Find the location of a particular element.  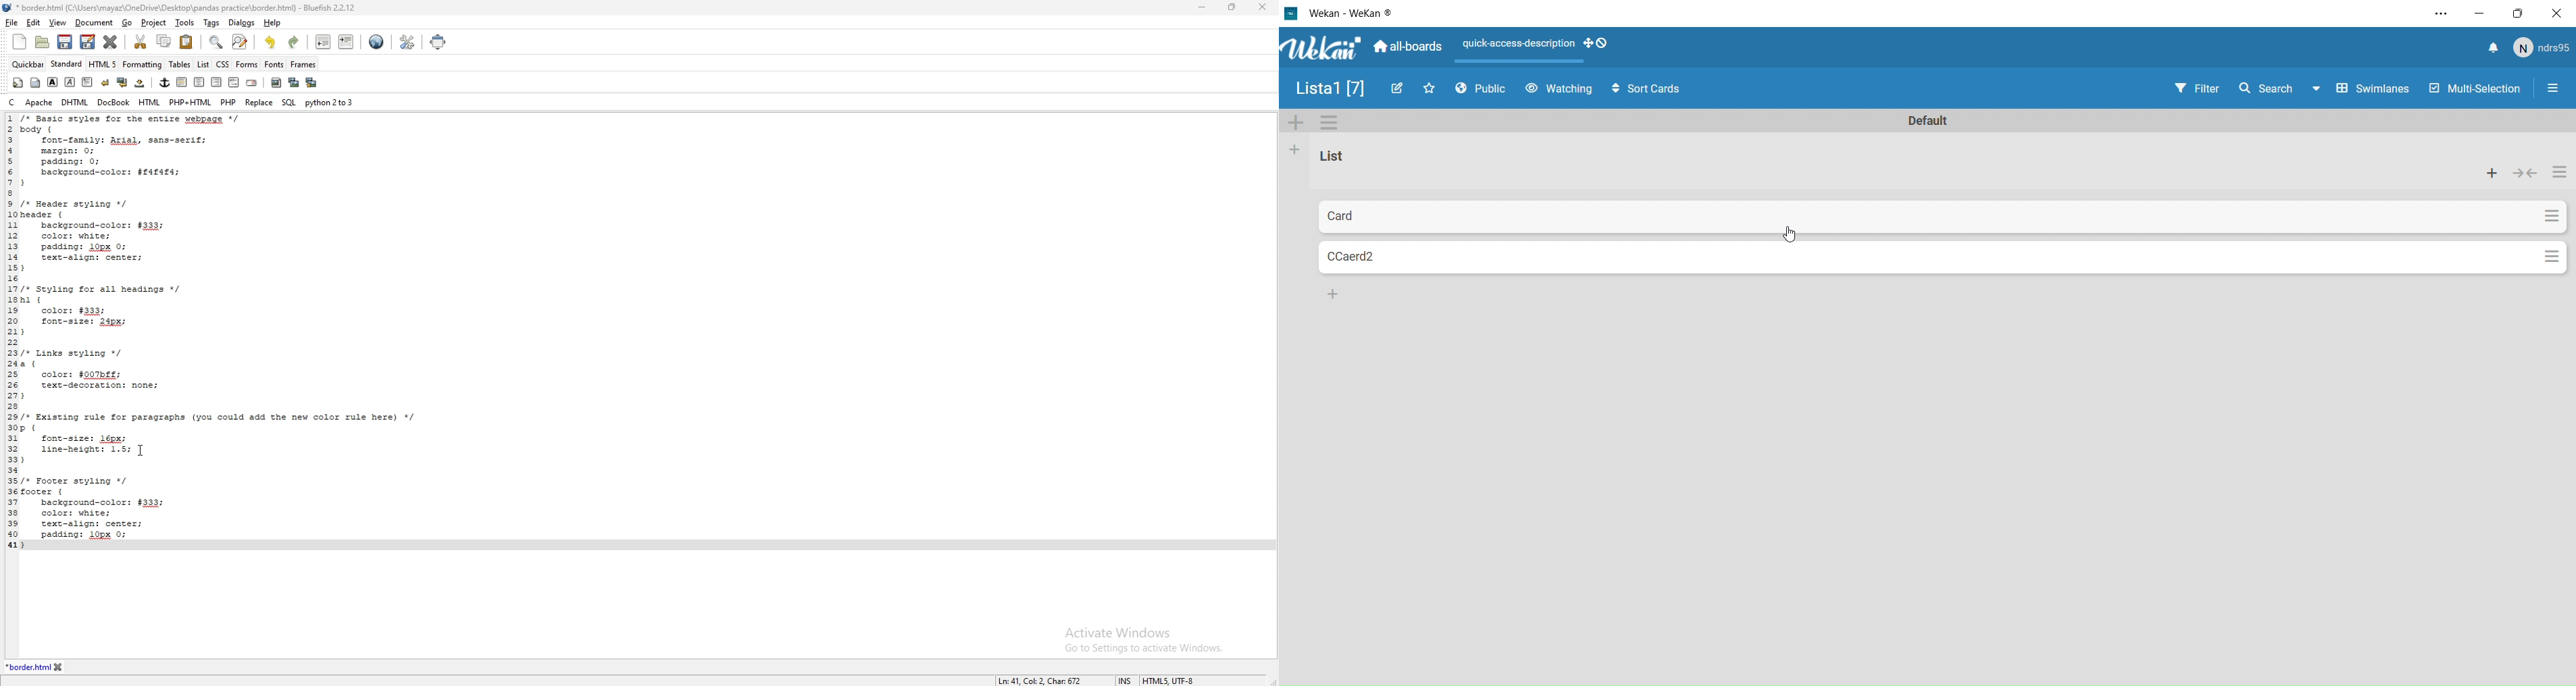

Add is located at coordinates (1295, 155).